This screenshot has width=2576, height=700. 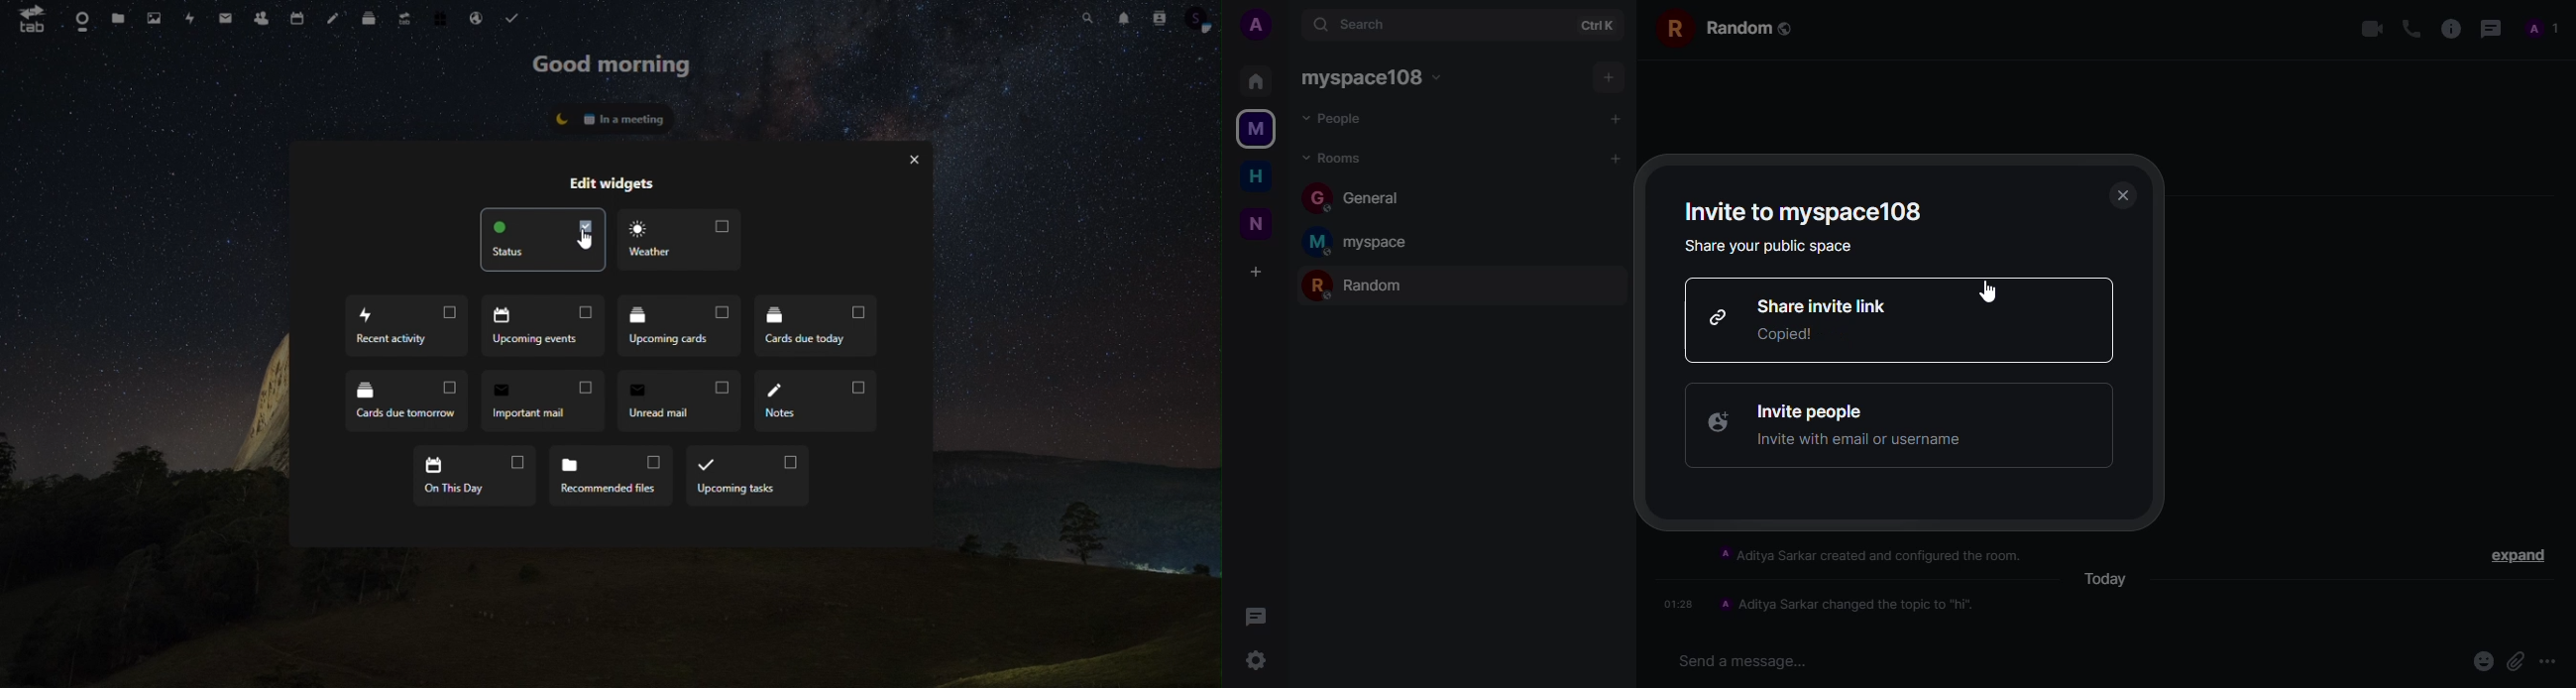 I want to click on 01:28, so click(x=1677, y=605).